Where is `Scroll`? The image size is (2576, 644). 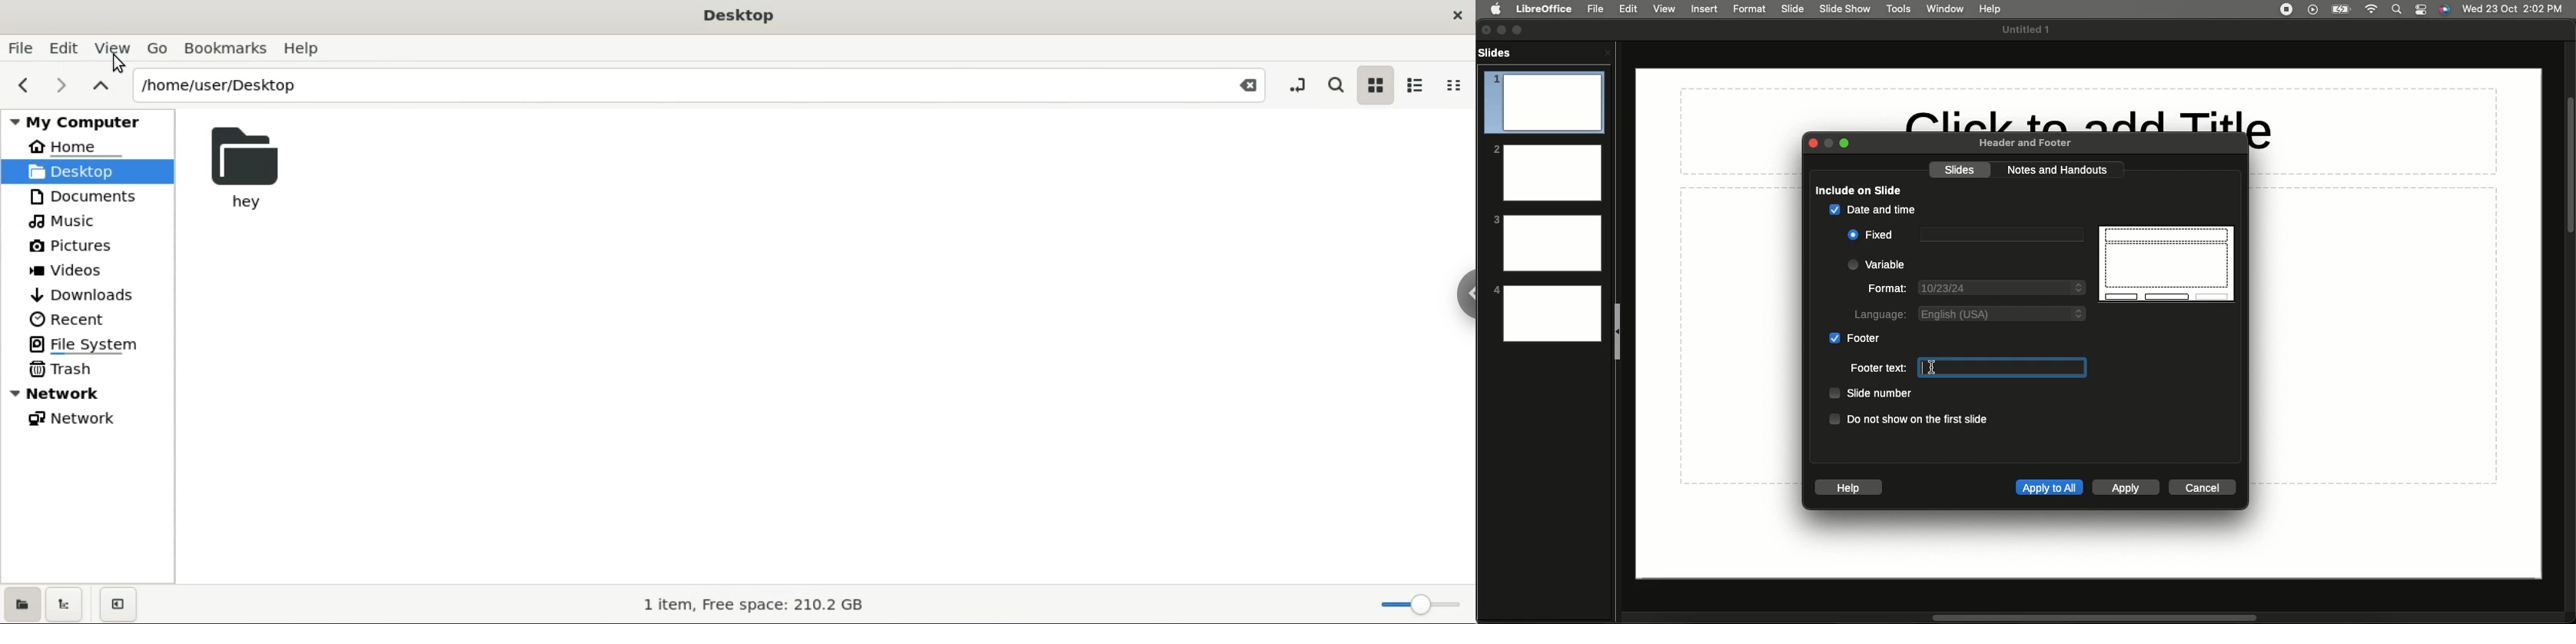 Scroll is located at coordinates (2570, 166).